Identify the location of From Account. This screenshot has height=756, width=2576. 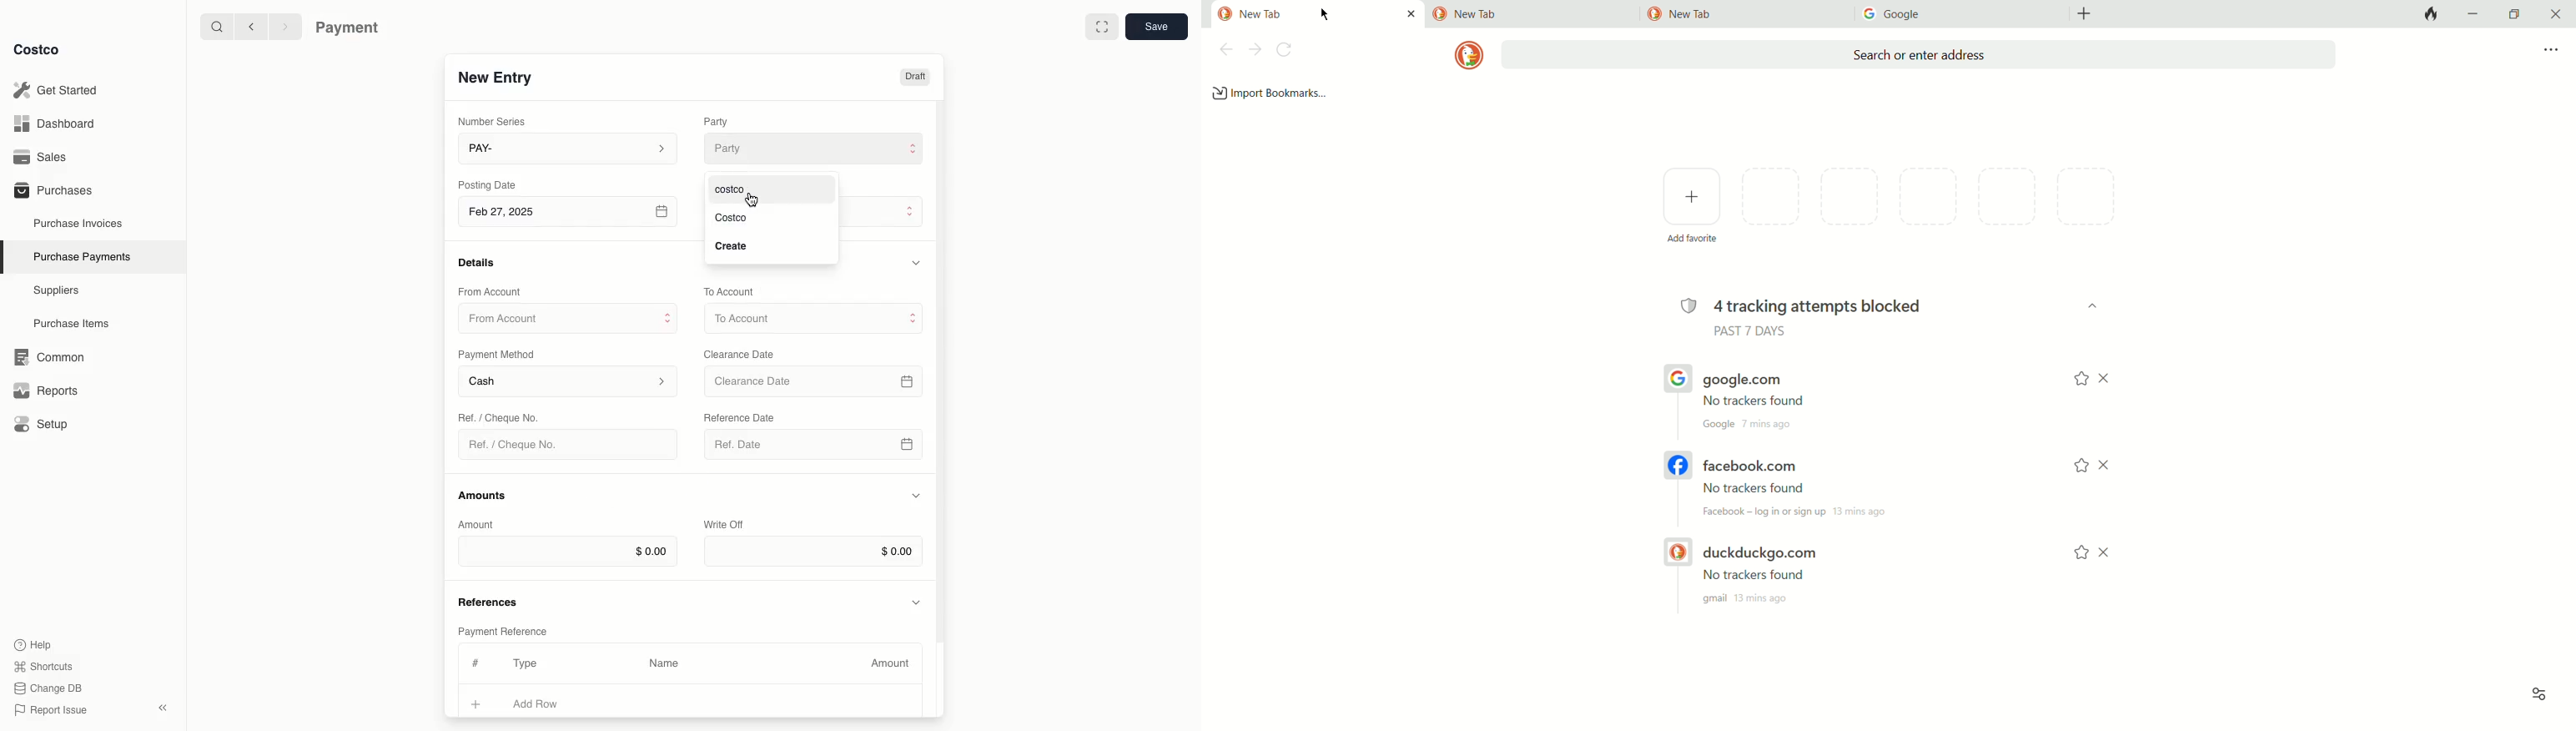
(490, 291).